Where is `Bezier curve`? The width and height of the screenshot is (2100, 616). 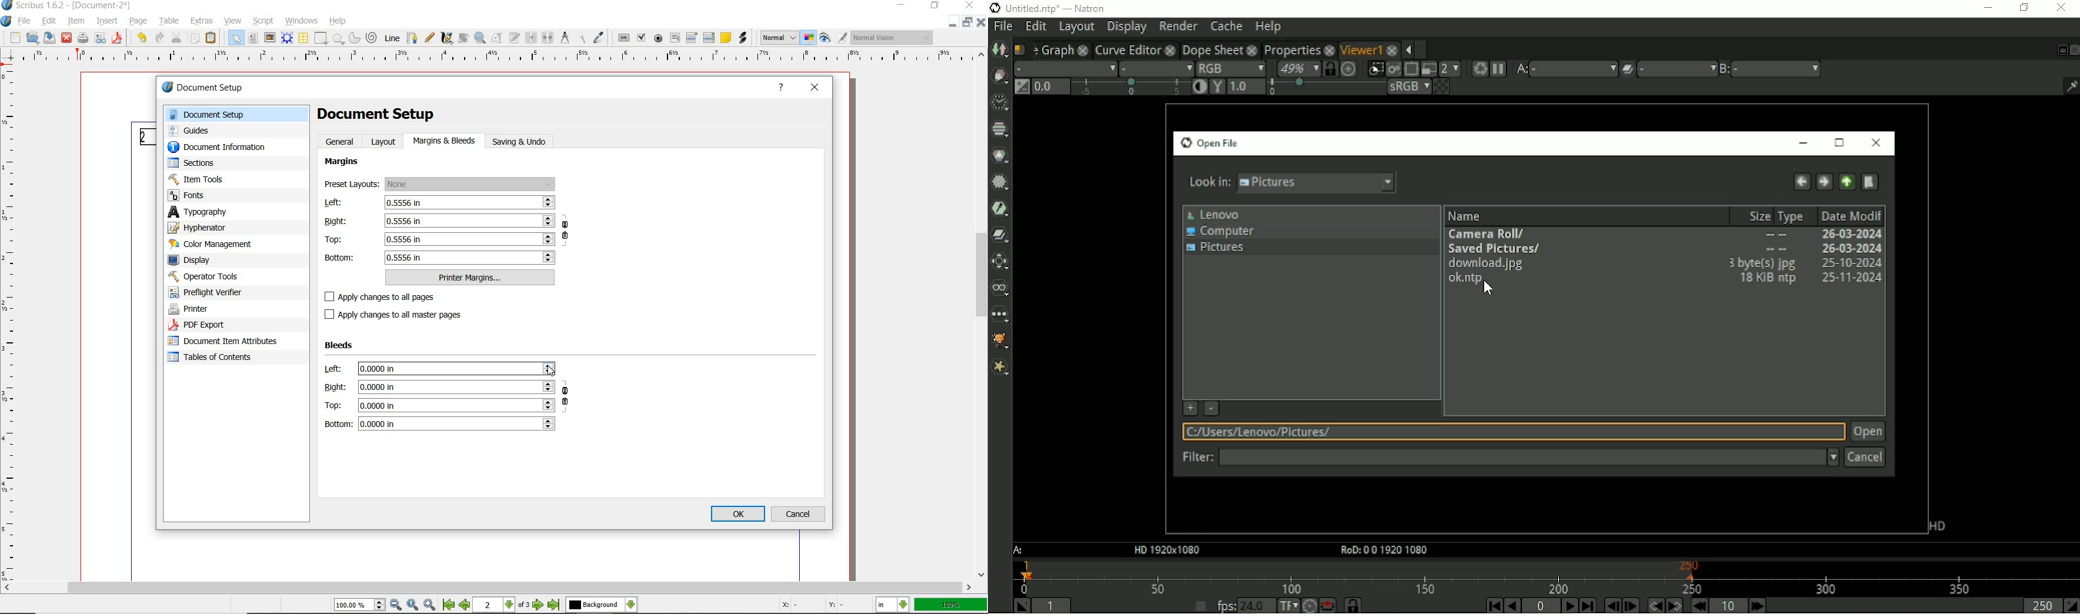
Bezier curve is located at coordinates (412, 38).